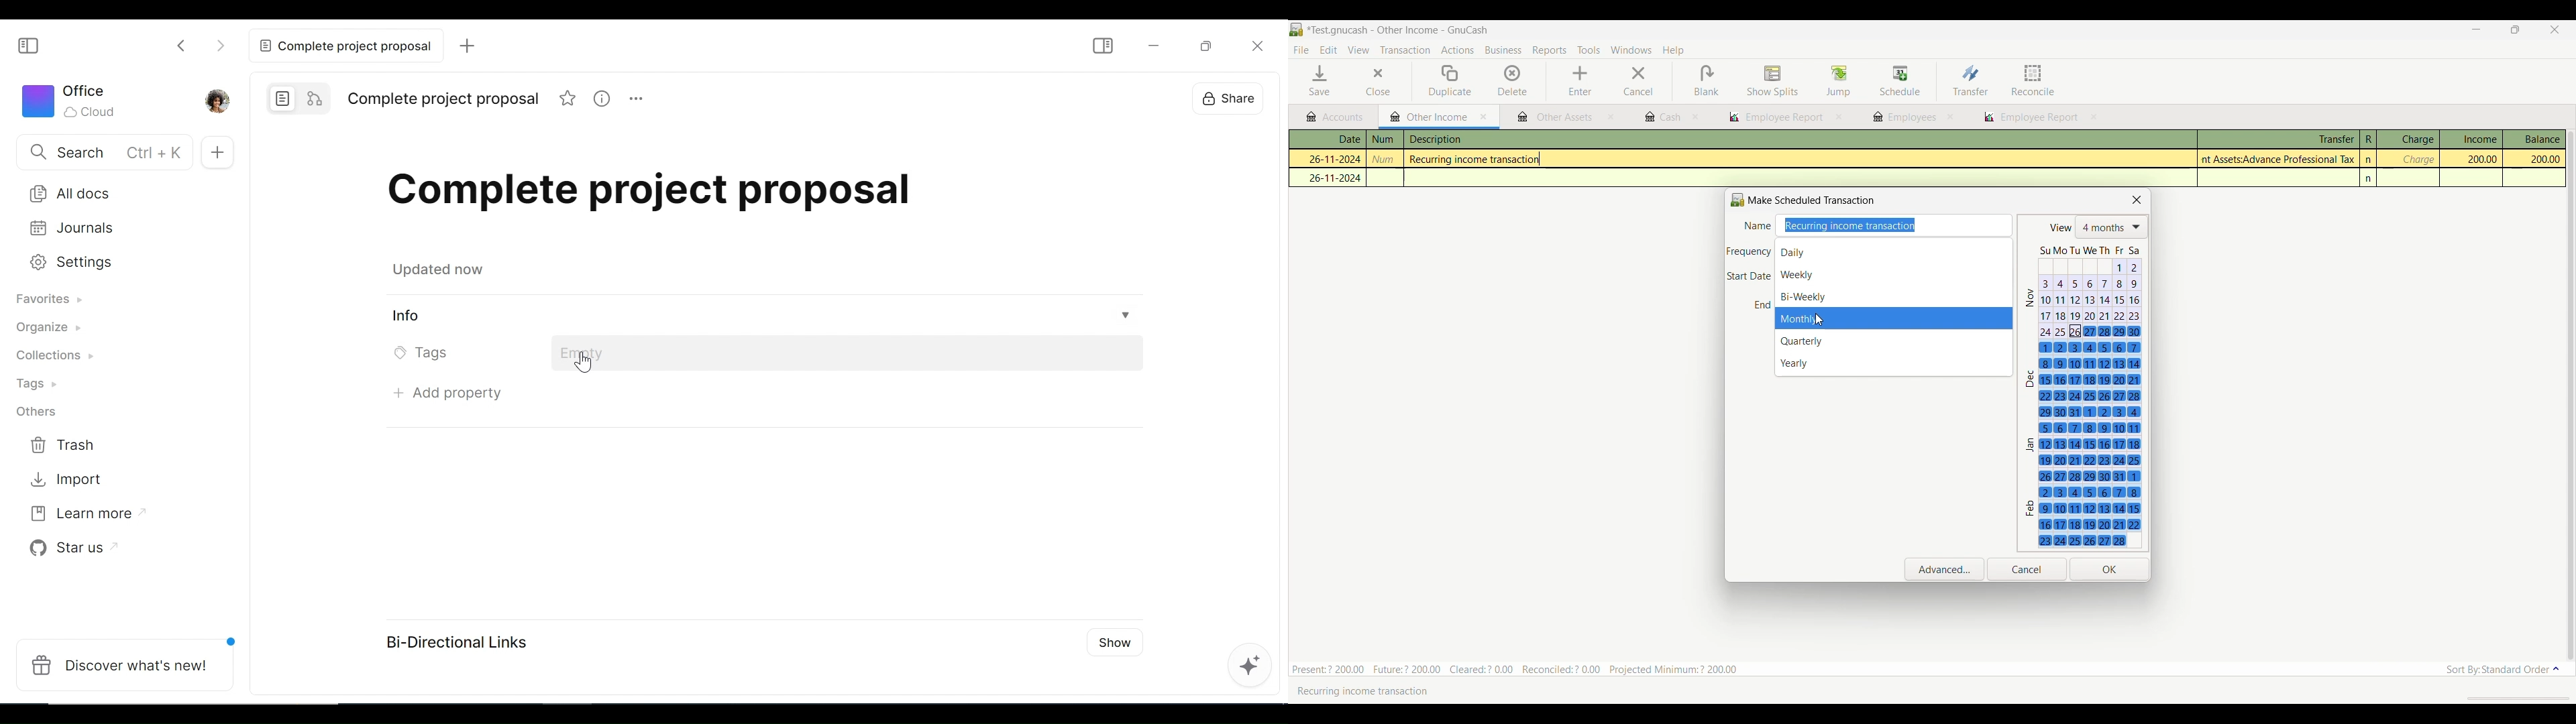 Image resolution: width=2576 pixels, height=728 pixels. Describe the element at coordinates (2520, 31) in the screenshot. I see `Show interface in a smaller tab` at that location.